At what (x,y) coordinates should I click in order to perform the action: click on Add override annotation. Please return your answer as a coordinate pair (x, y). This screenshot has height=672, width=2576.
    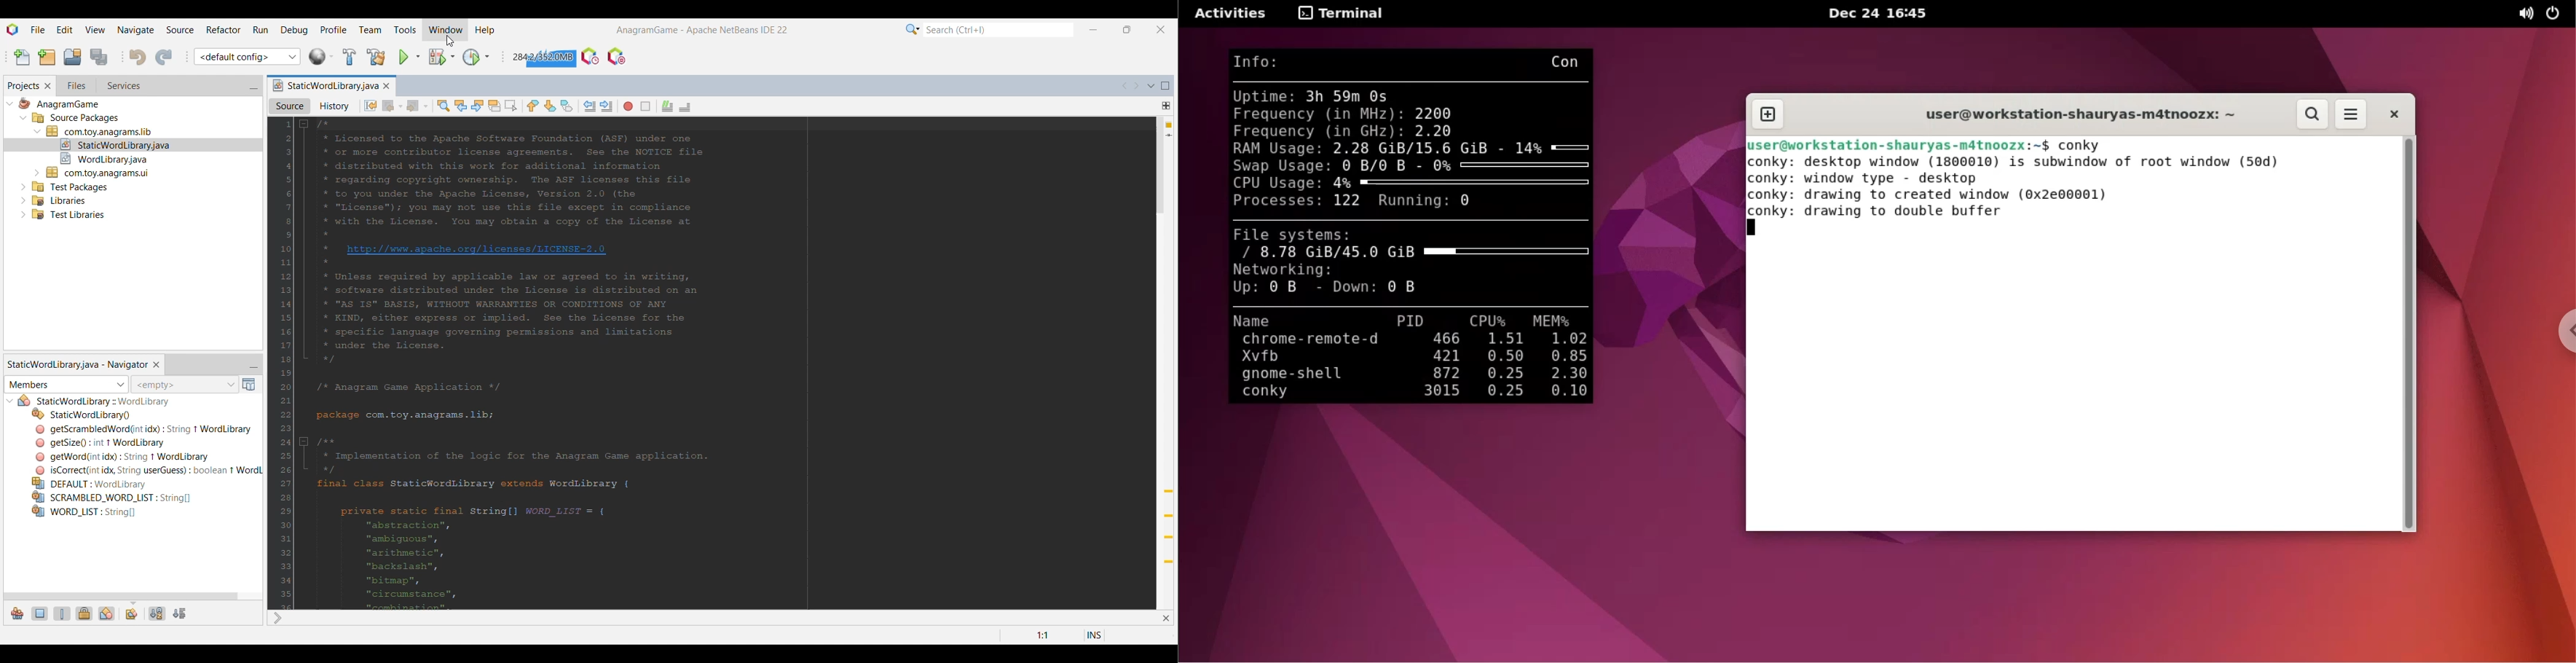
    Looking at the image, I should click on (1168, 527).